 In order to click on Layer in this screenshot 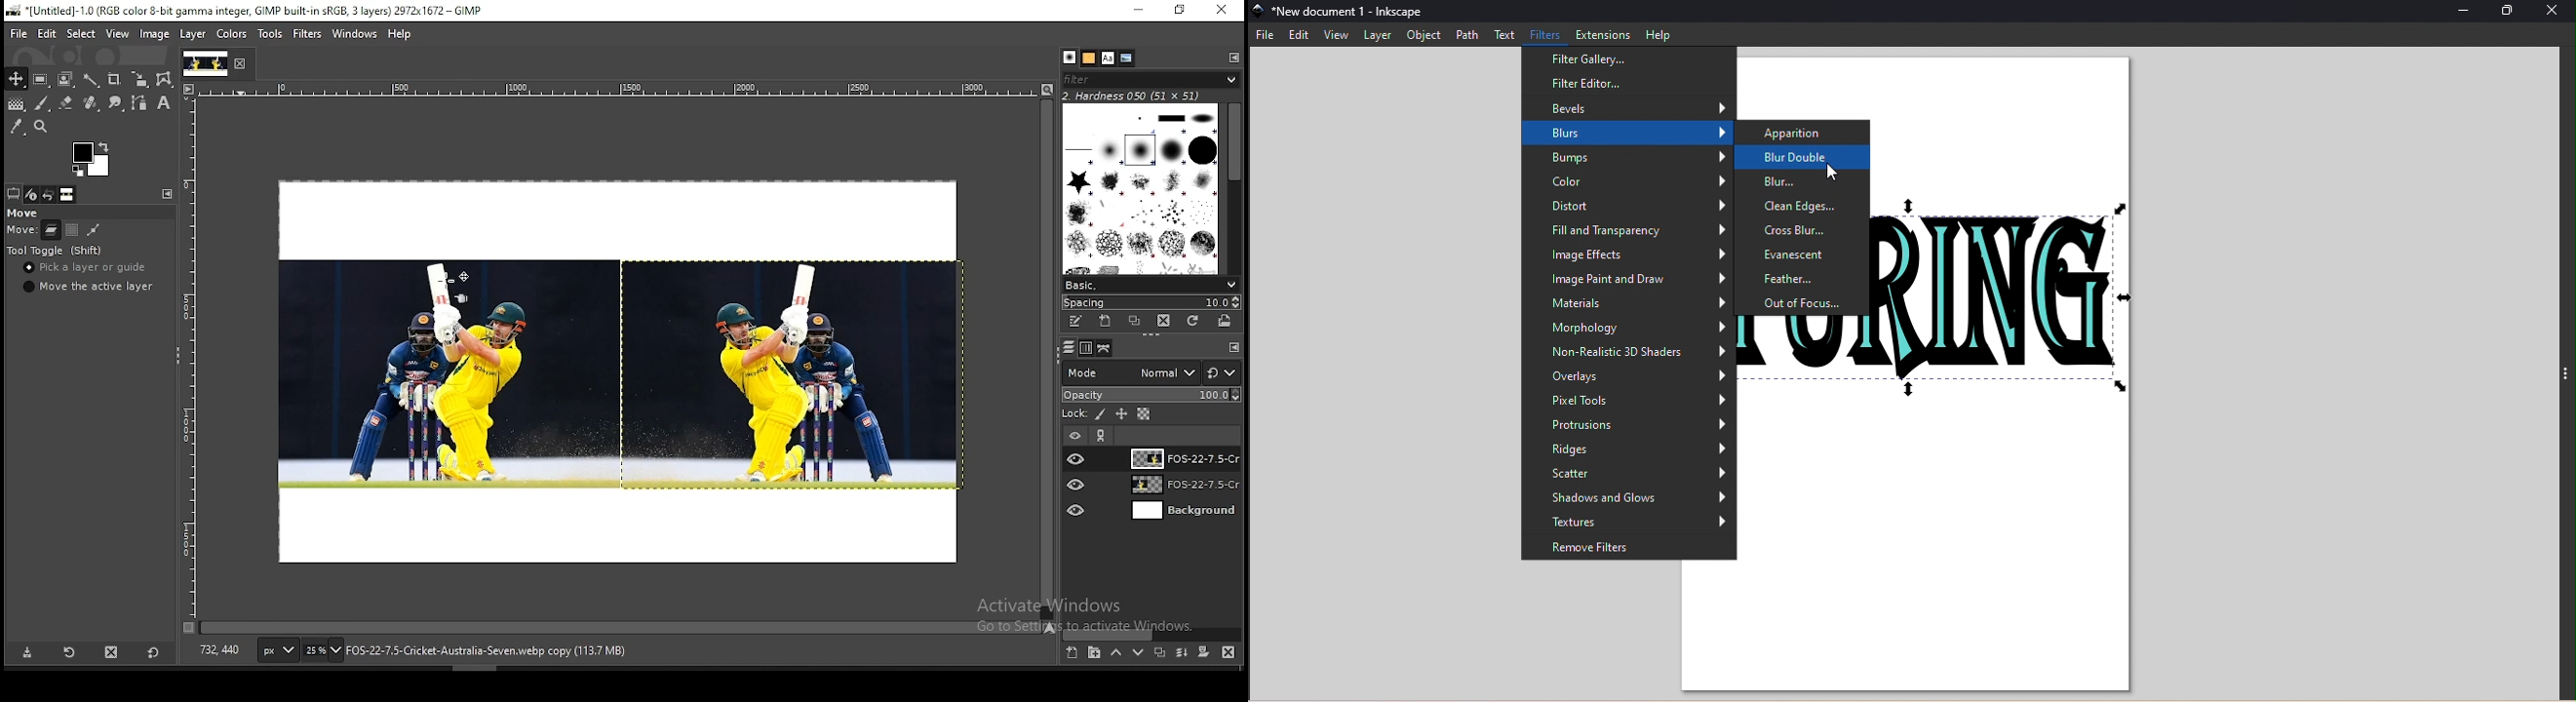, I will do `click(1377, 35)`.